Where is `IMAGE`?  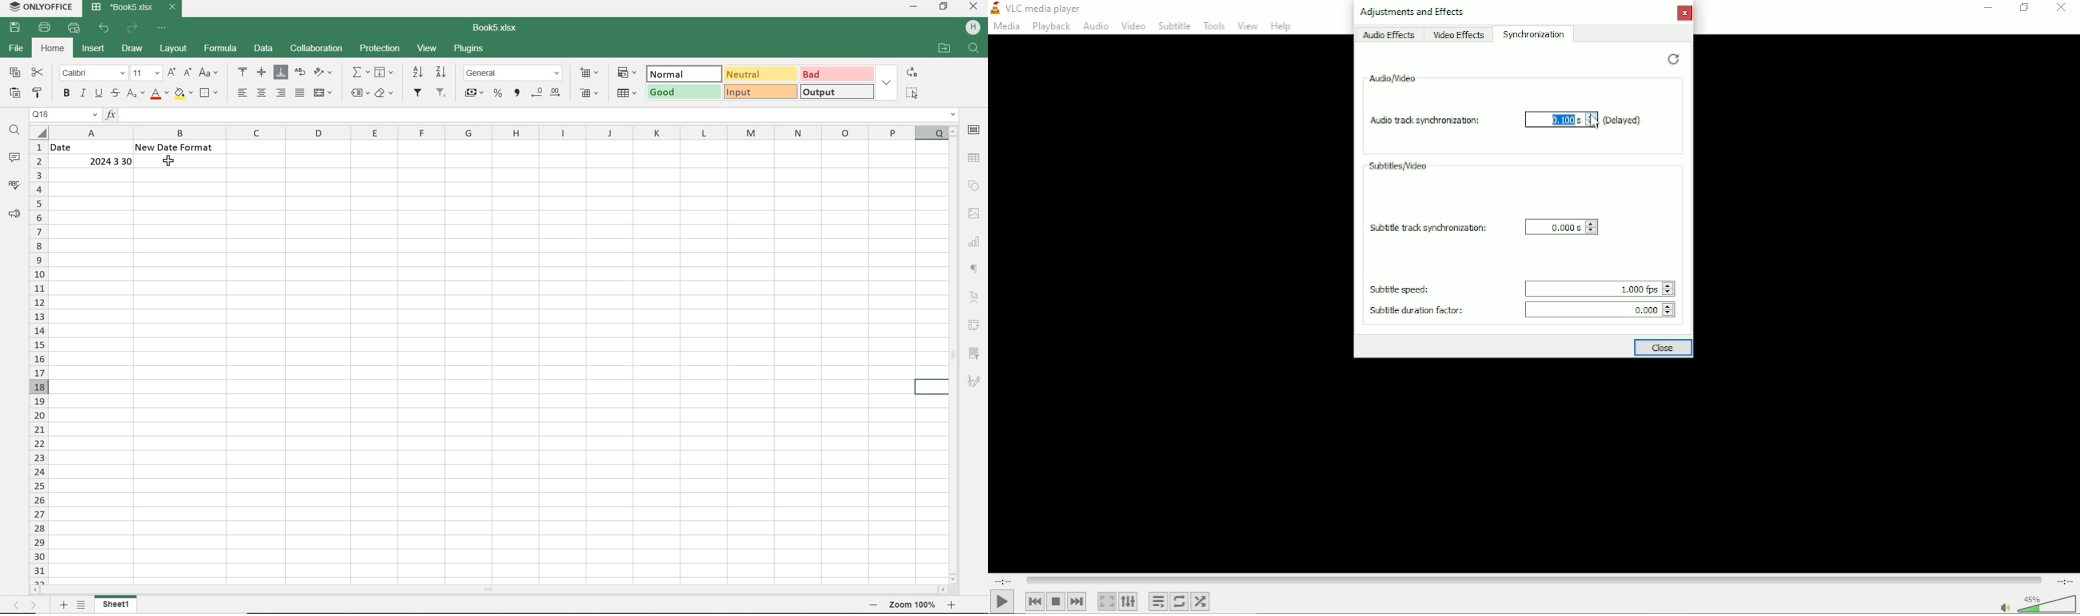 IMAGE is located at coordinates (974, 213).